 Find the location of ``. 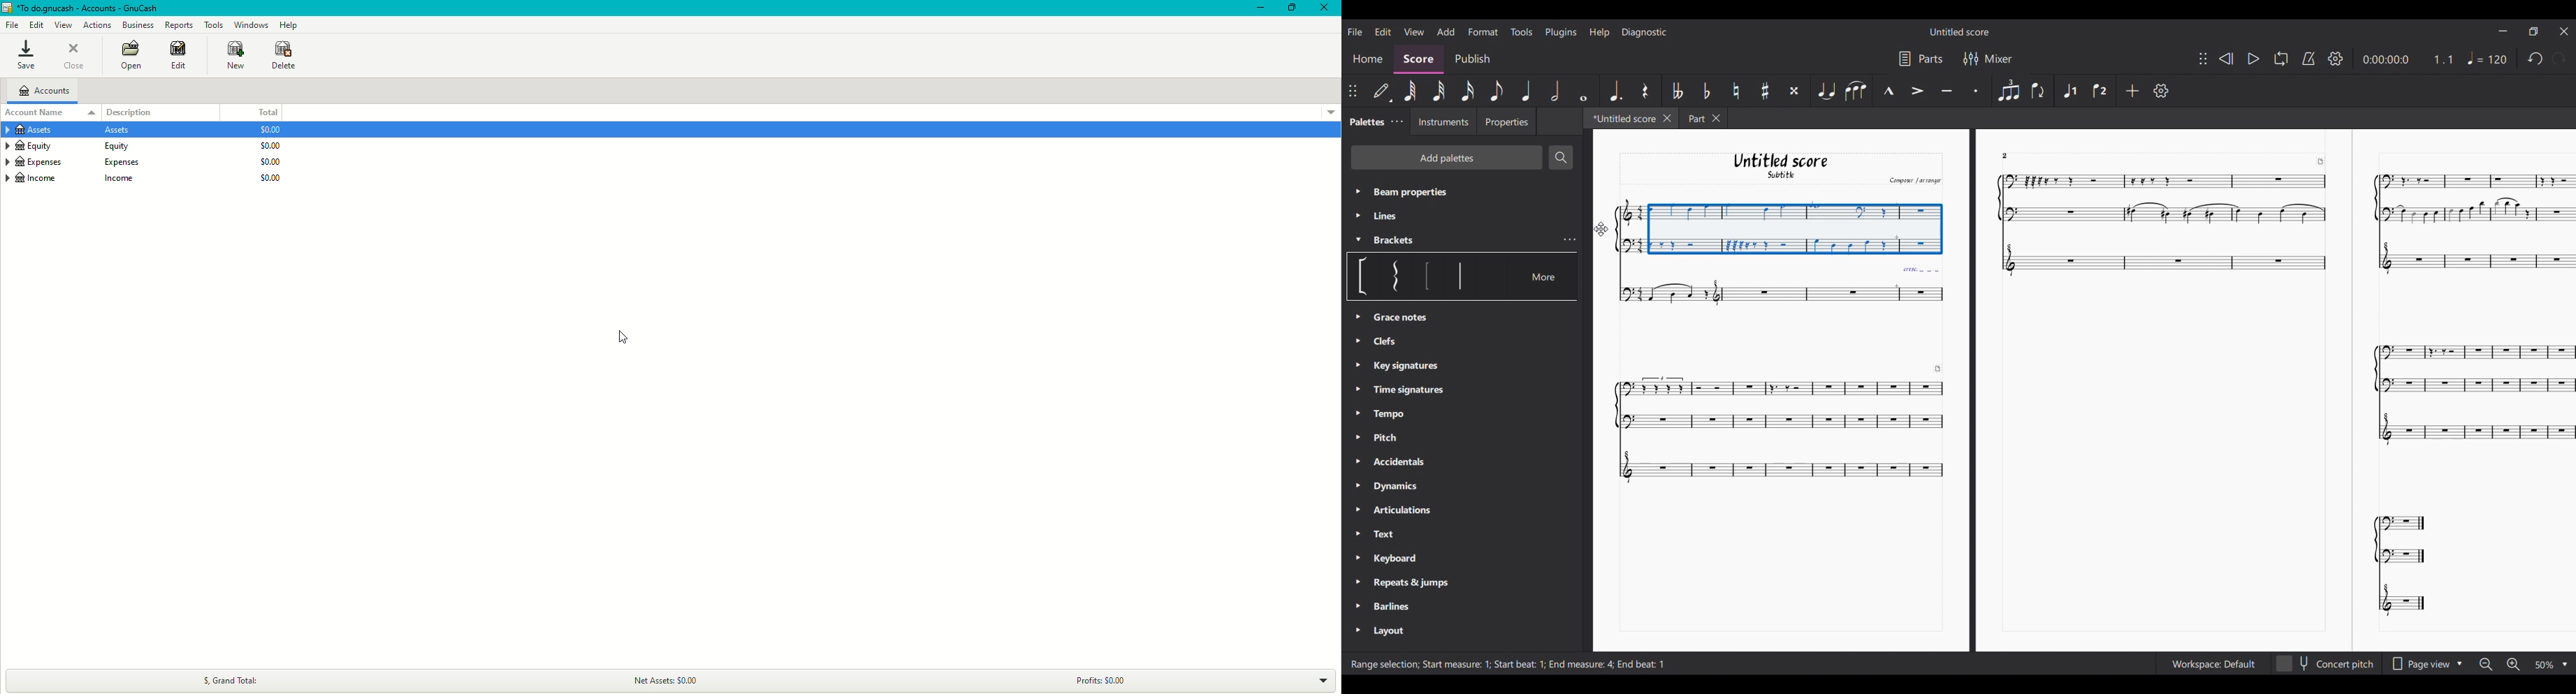

 is located at coordinates (1353, 213).